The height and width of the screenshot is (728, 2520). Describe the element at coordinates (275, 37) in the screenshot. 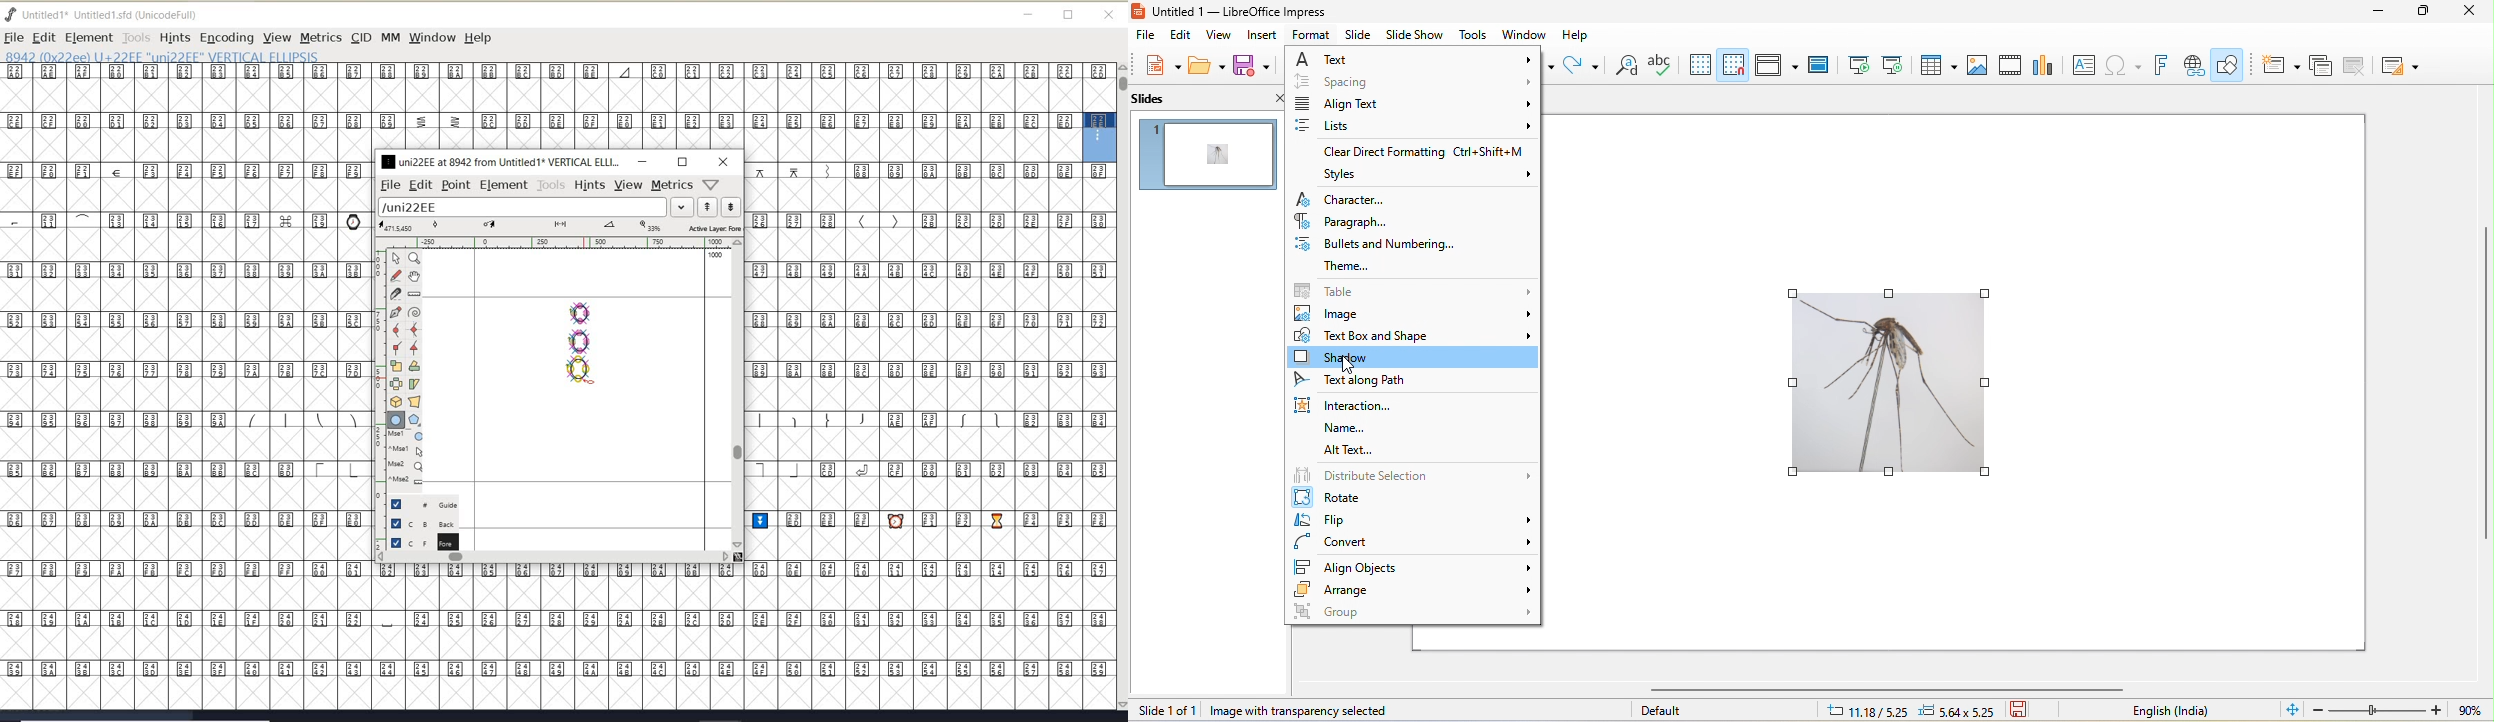

I see `VIEW` at that location.